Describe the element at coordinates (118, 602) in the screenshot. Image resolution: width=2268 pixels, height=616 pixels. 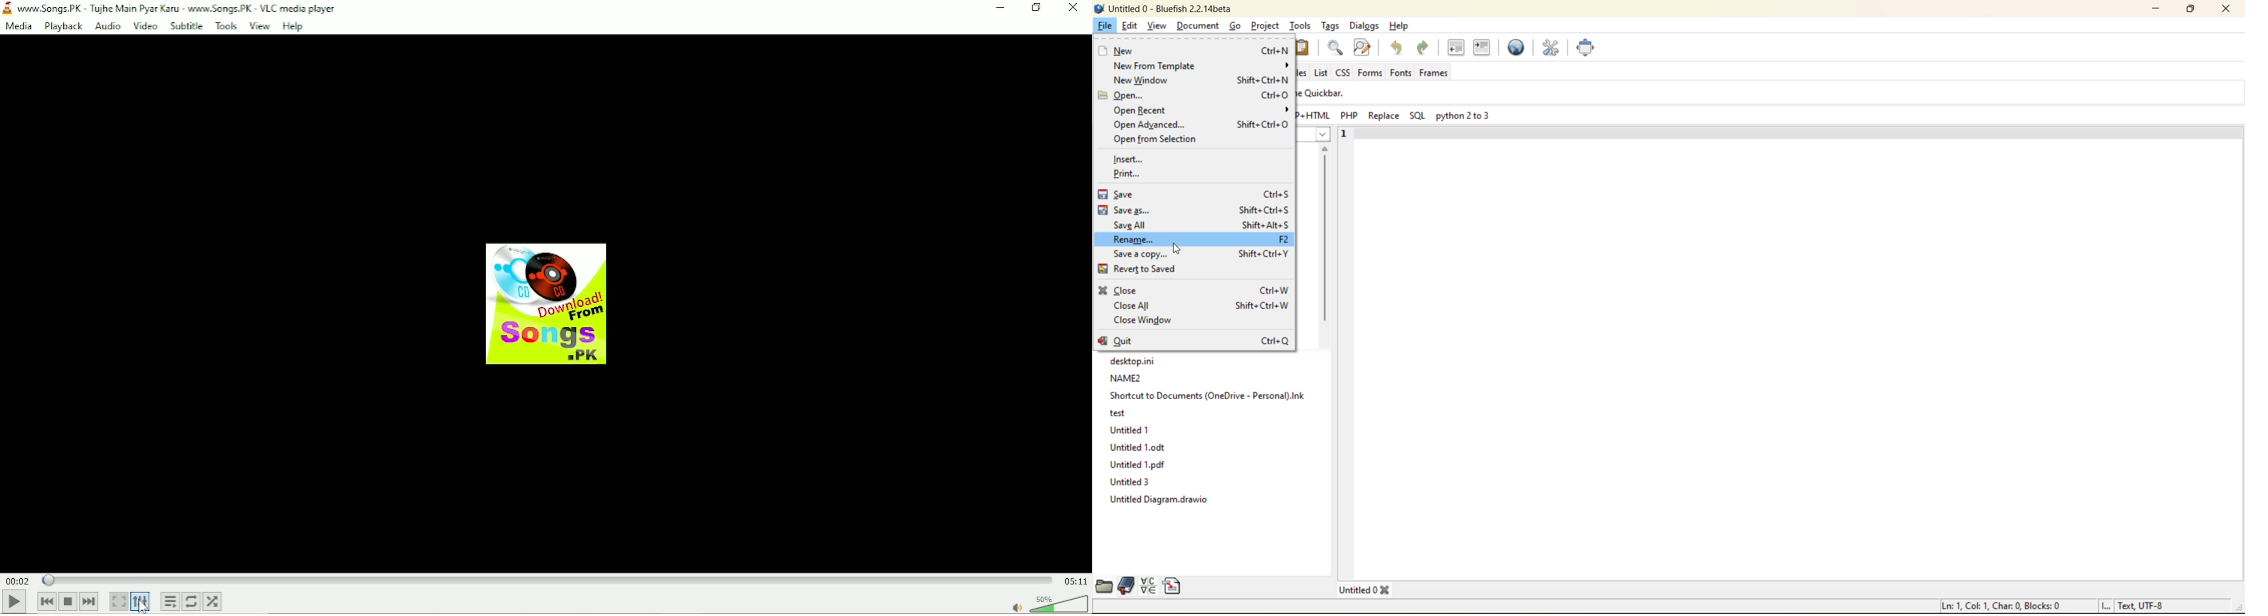
I see `Toggle video in fullscreen` at that location.